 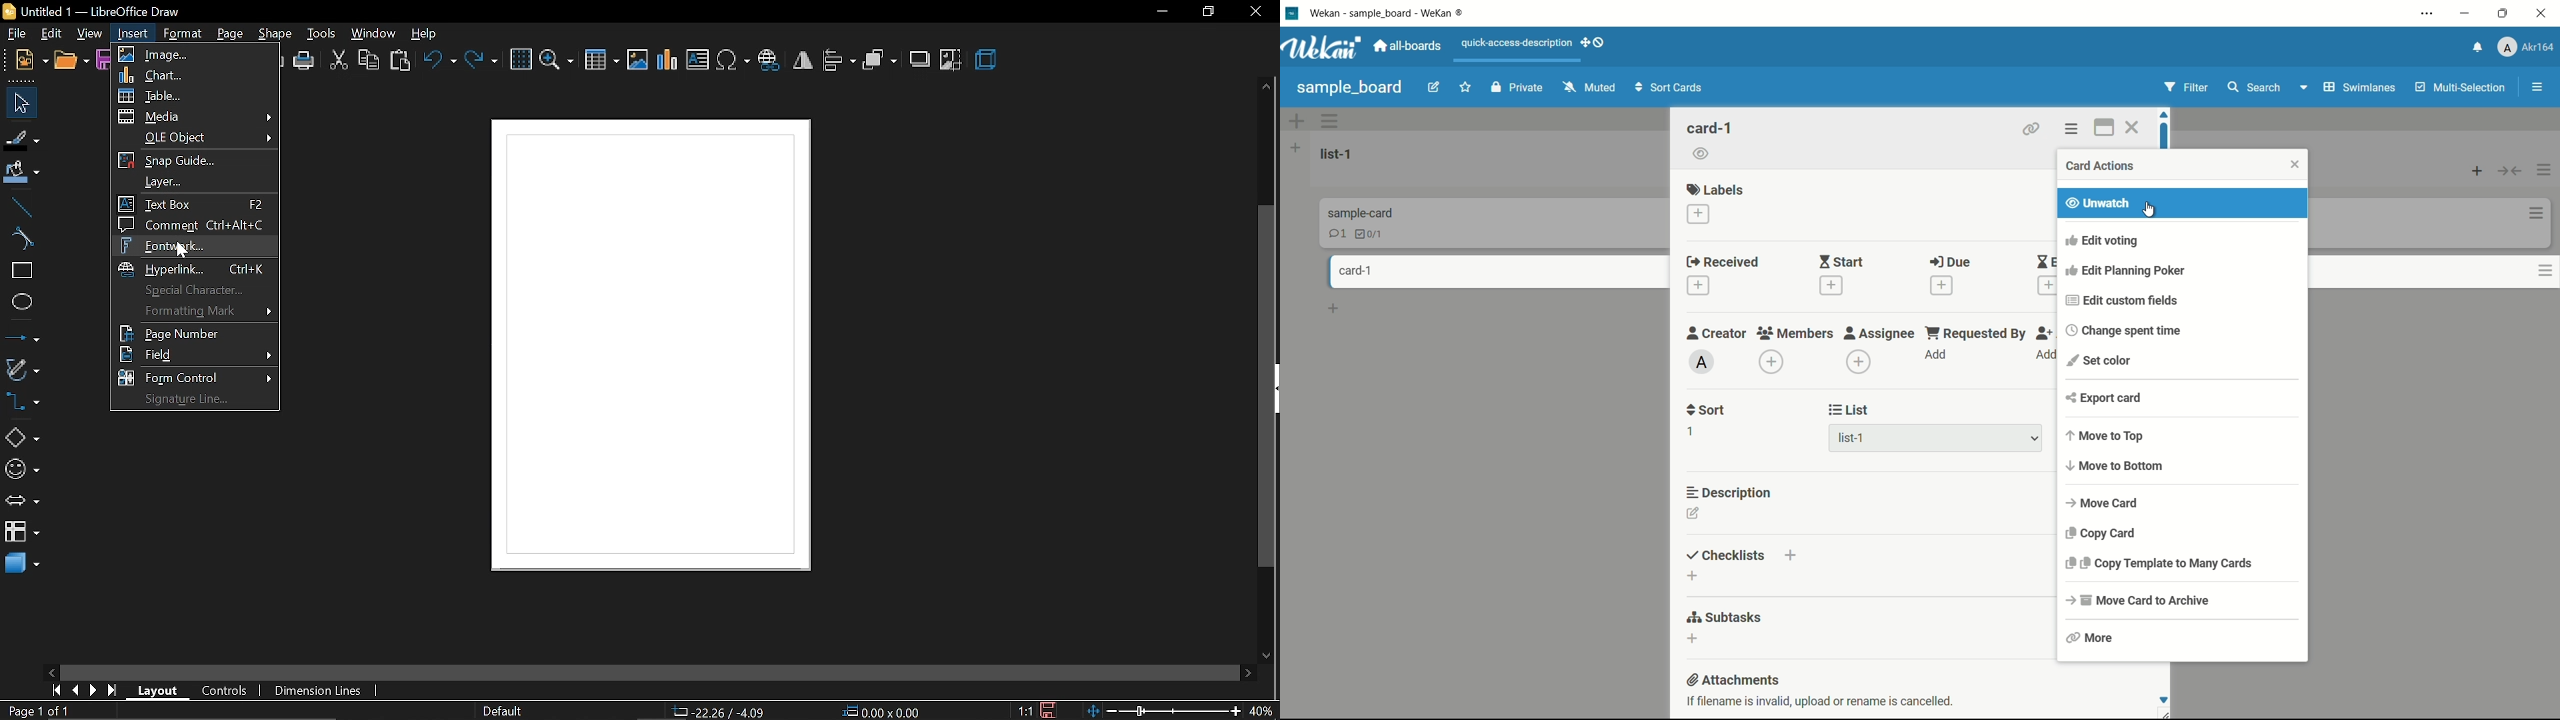 What do you see at coordinates (133, 35) in the screenshot?
I see `insert` at bounding box center [133, 35].